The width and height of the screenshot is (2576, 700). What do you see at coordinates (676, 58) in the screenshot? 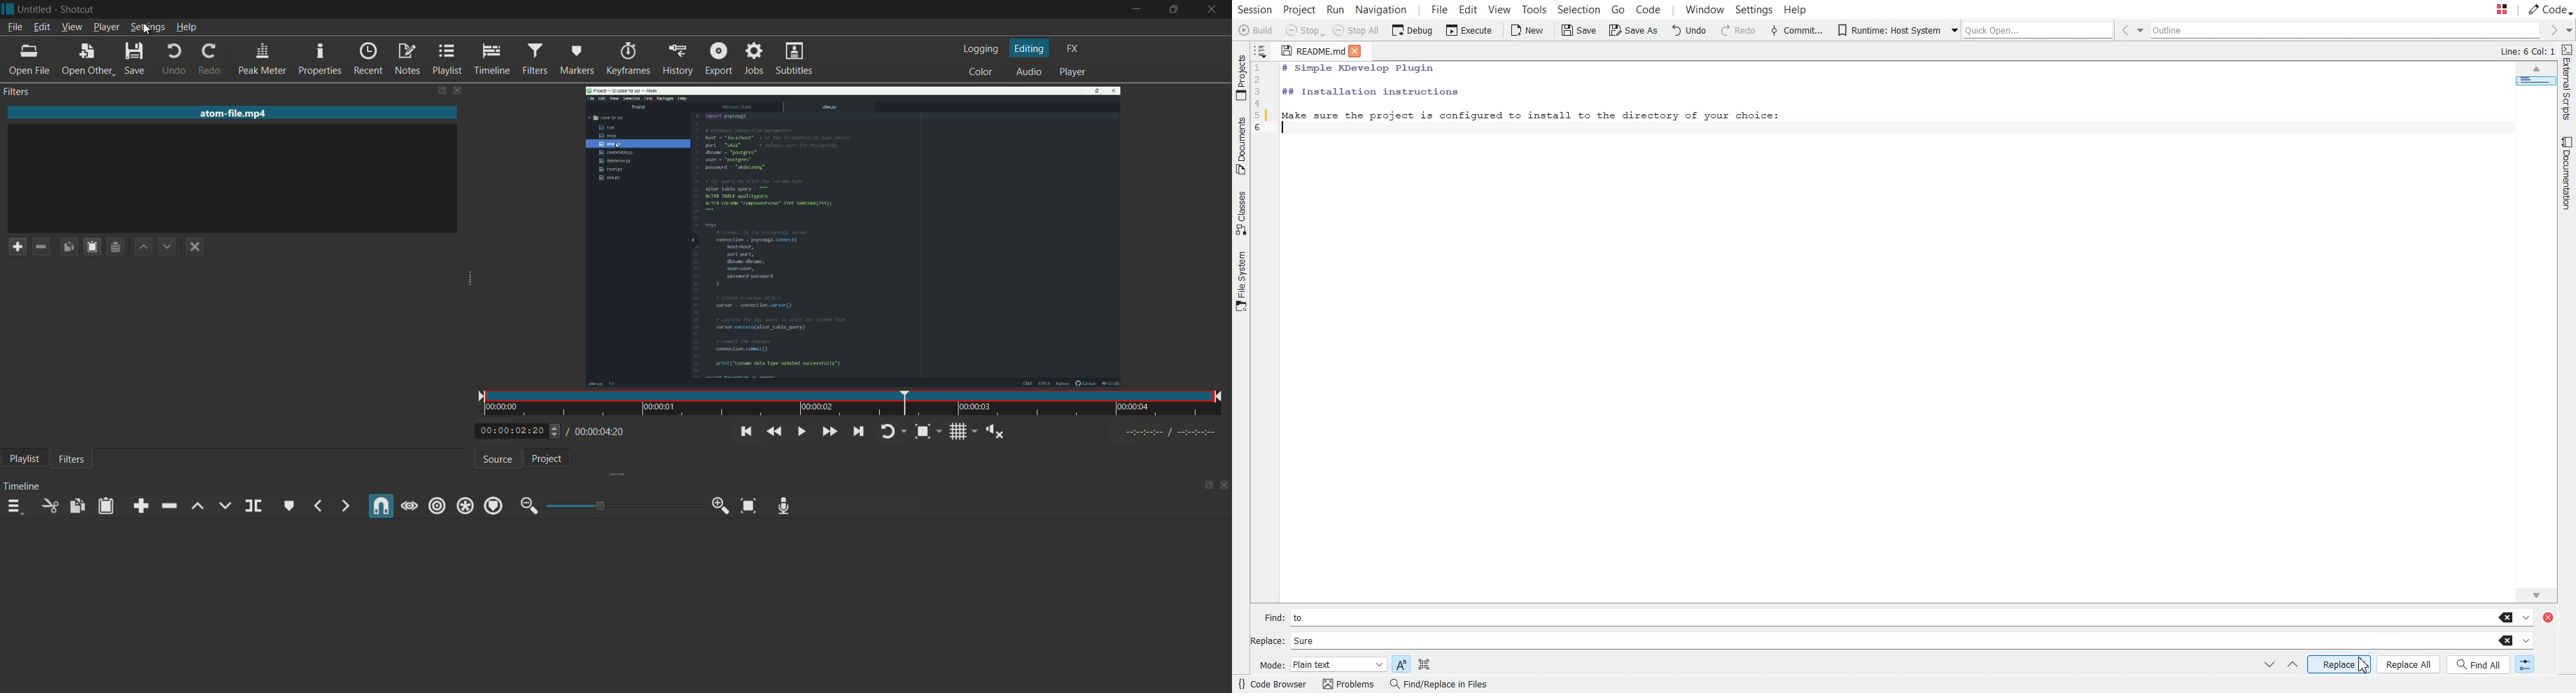
I see `history` at bounding box center [676, 58].